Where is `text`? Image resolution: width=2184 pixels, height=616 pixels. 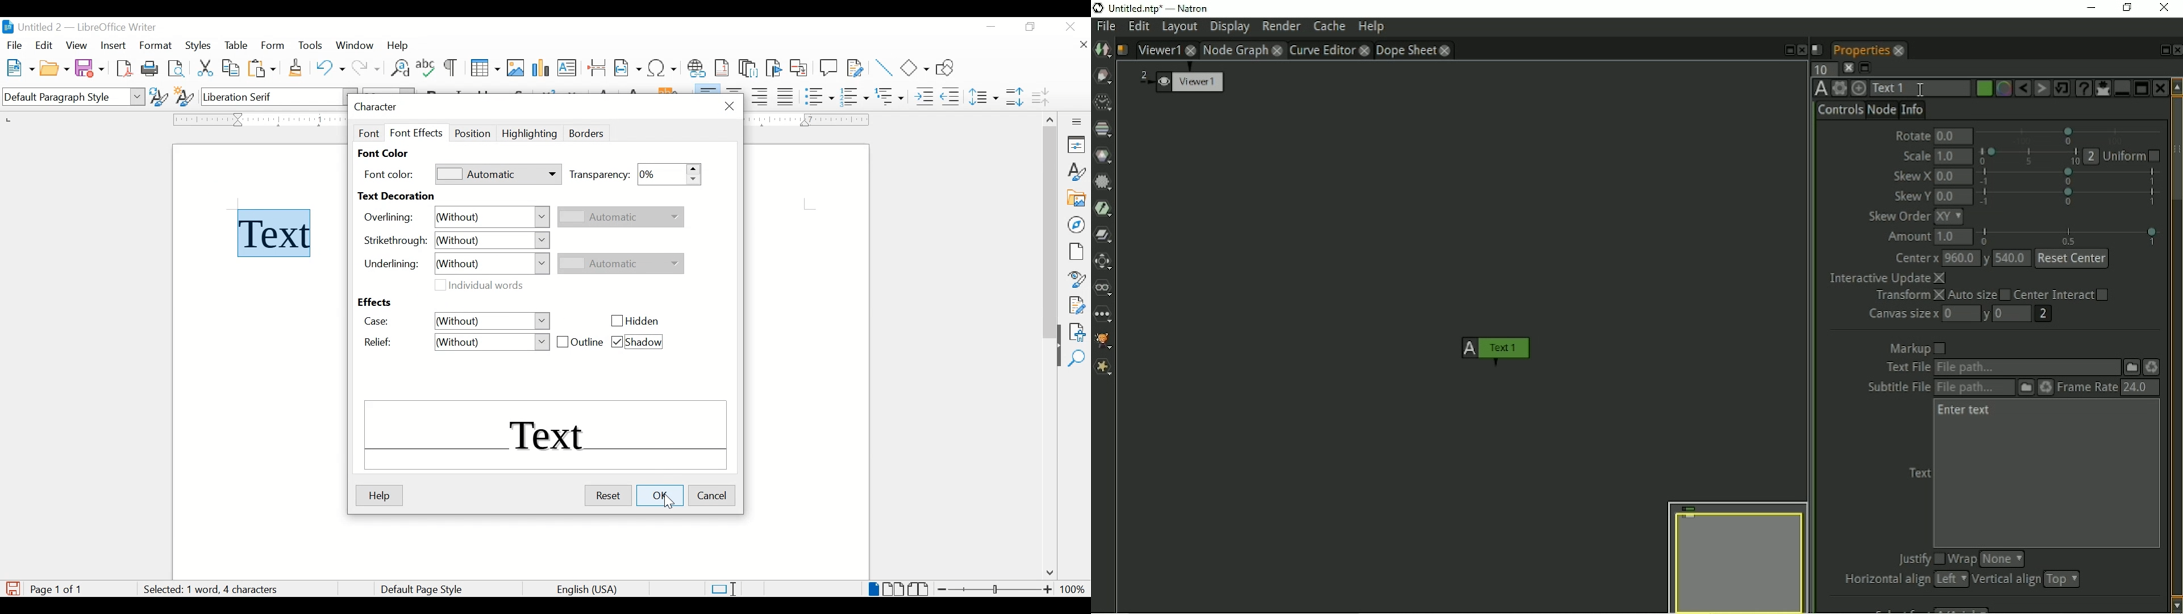 text is located at coordinates (285, 231).